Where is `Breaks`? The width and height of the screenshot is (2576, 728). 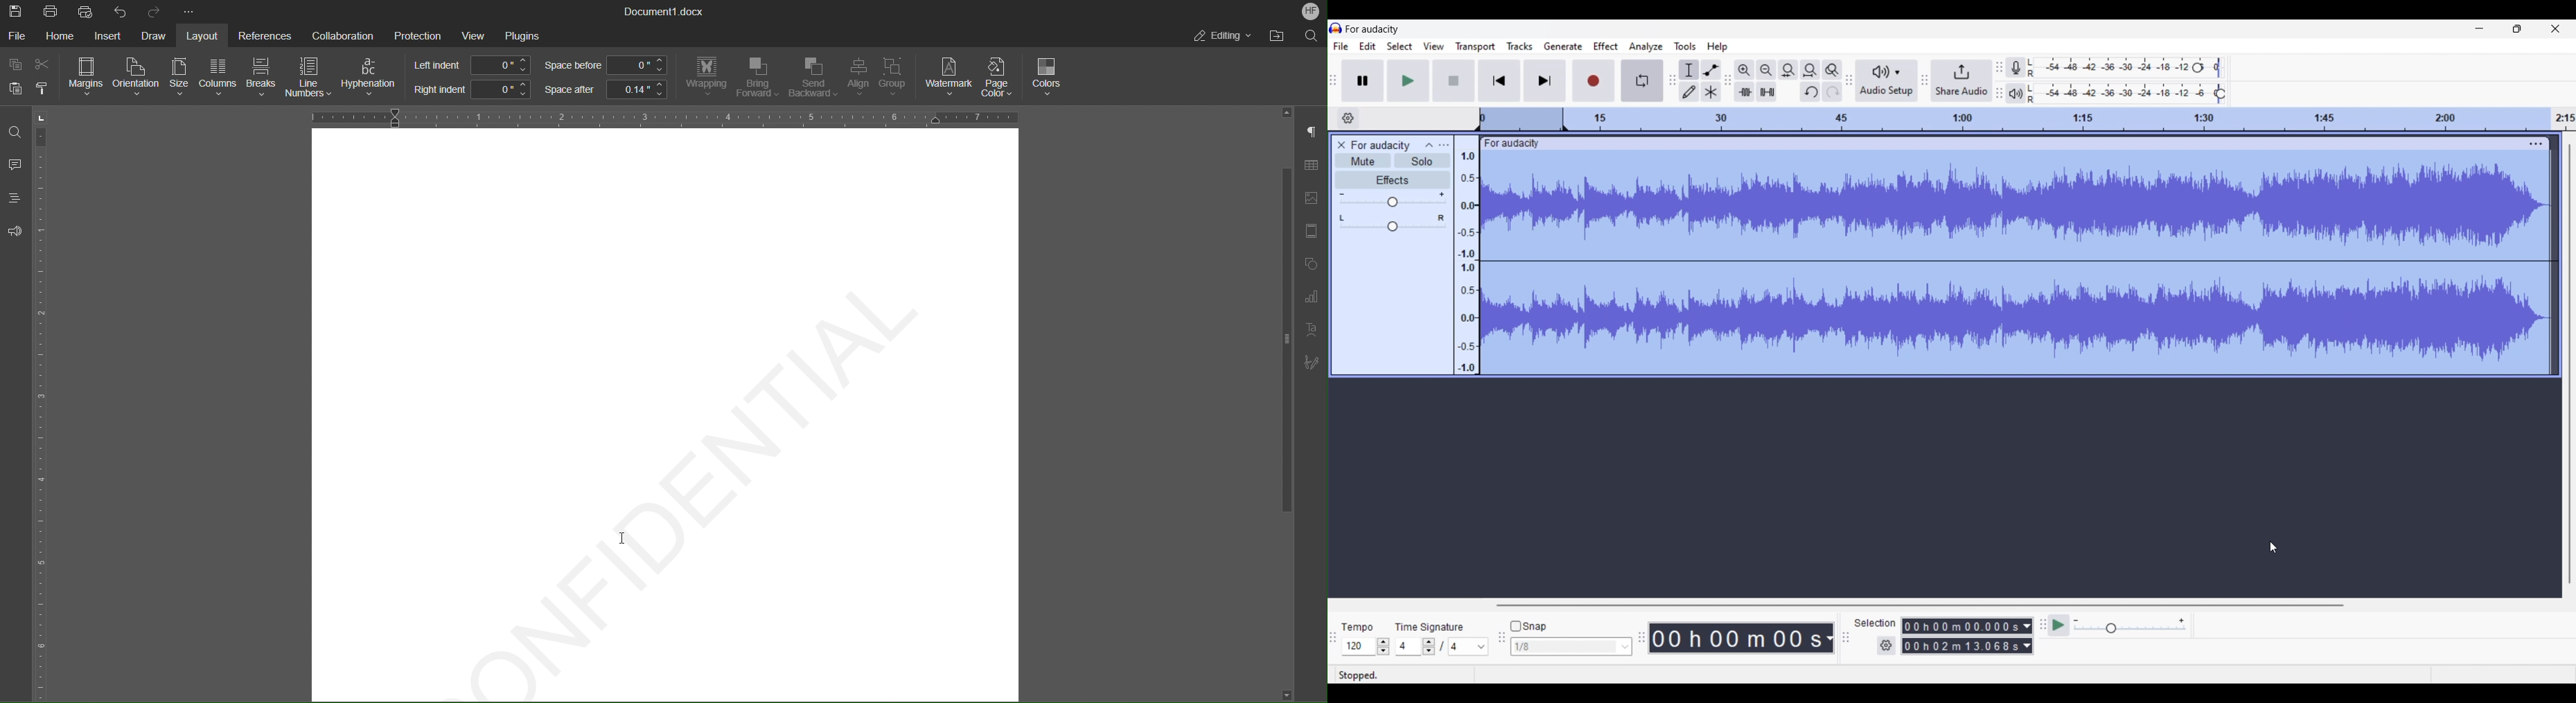
Breaks is located at coordinates (262, 78).